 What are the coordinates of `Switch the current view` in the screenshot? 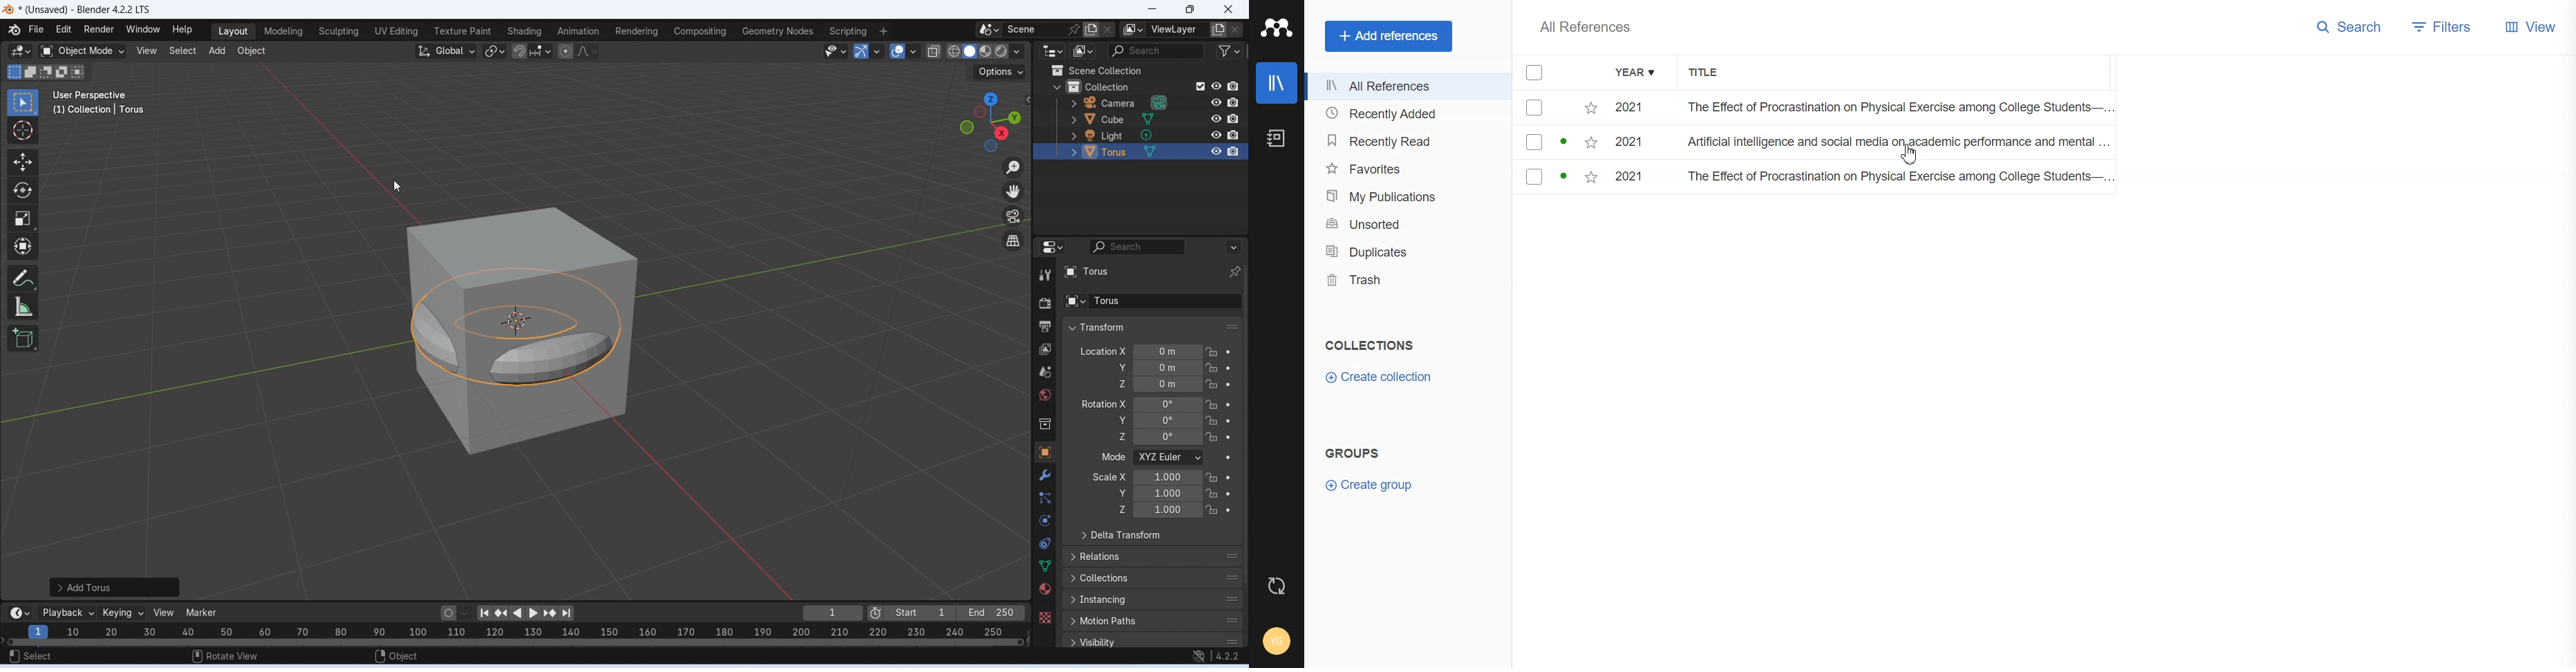 It's located at (1015, 241).